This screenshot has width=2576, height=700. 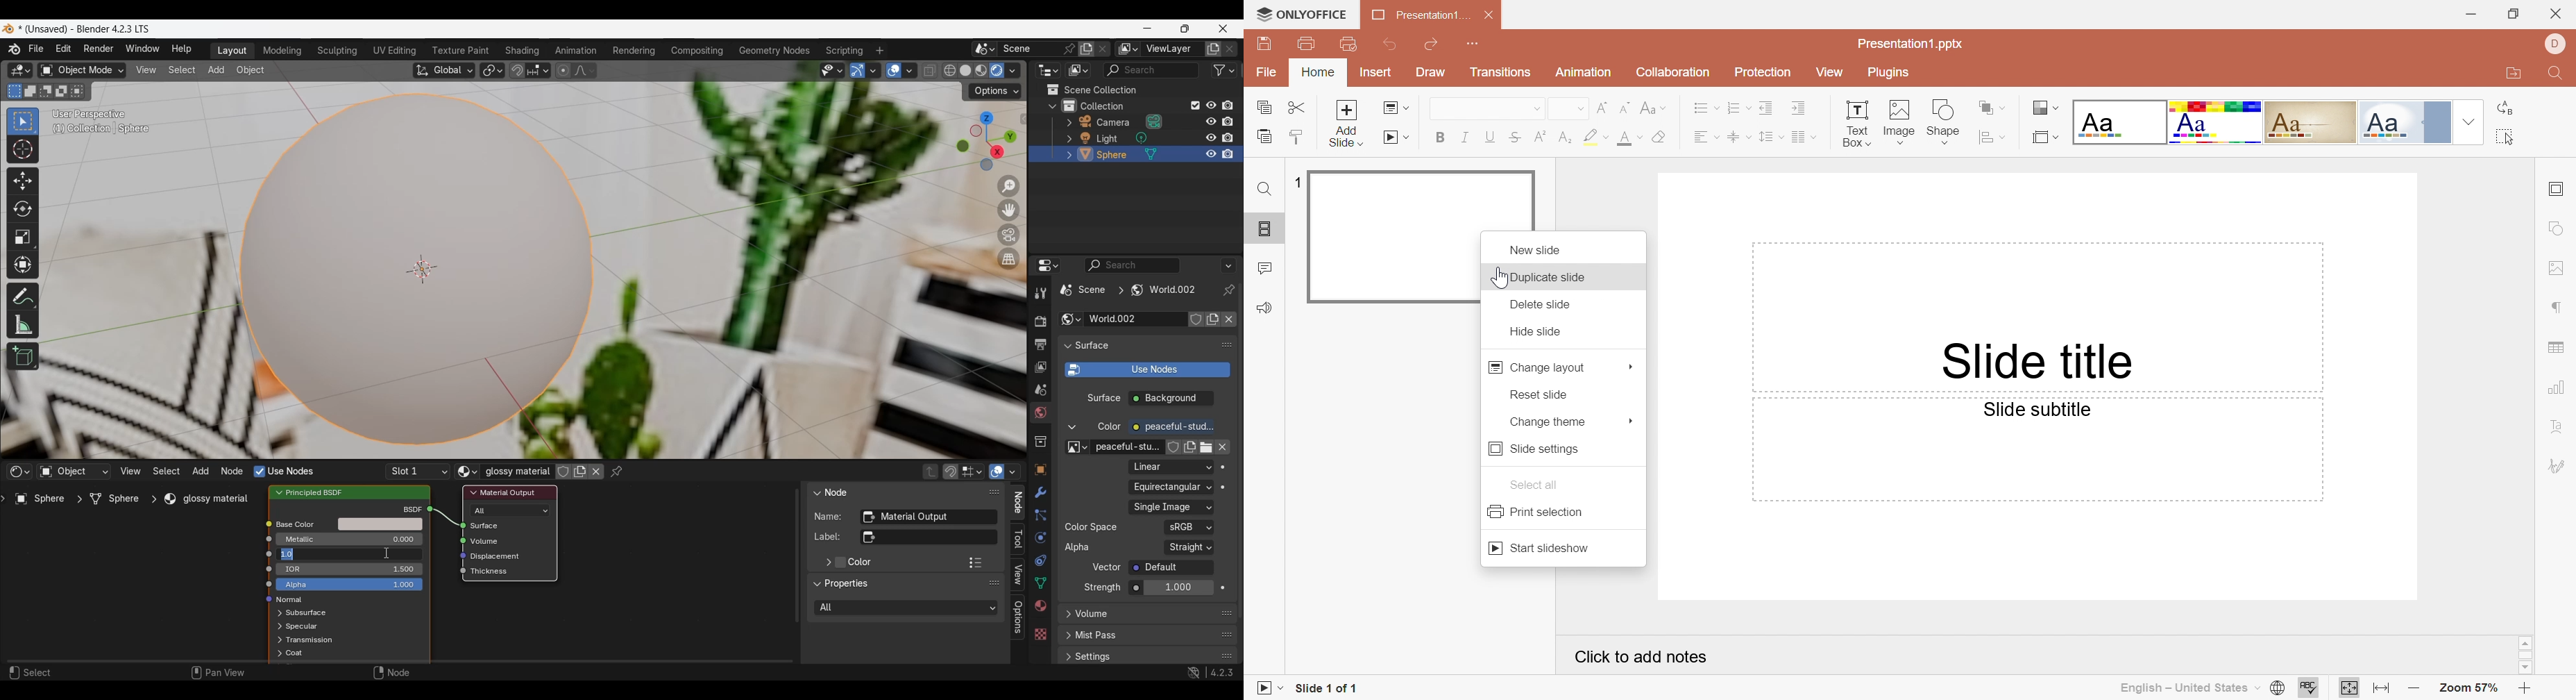 What do you see at coordinates (1317, 72) in the screenshot?
I see `Home` at bounding box center [1317, 72].